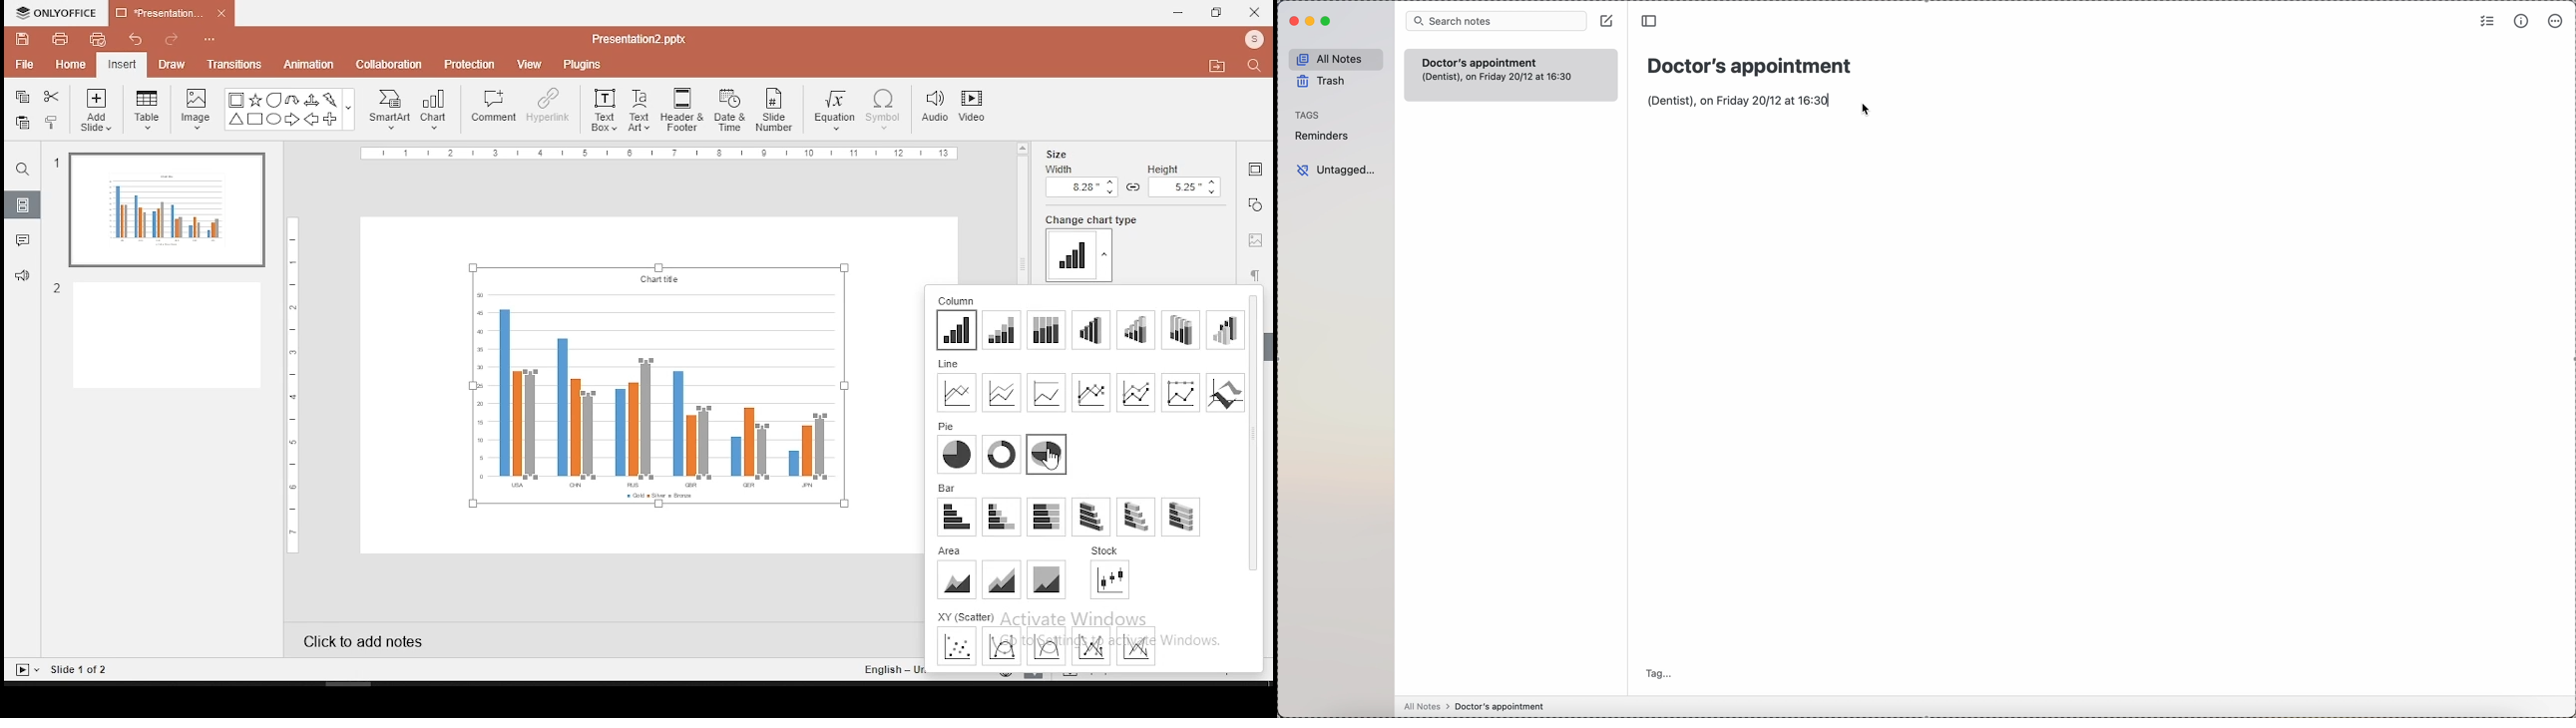 The width and height of the screenshot is (2576, 728). What do you see at coordinates (657, 154) in the screenshot?
I see `Scale` at bounding box center [657, 154].